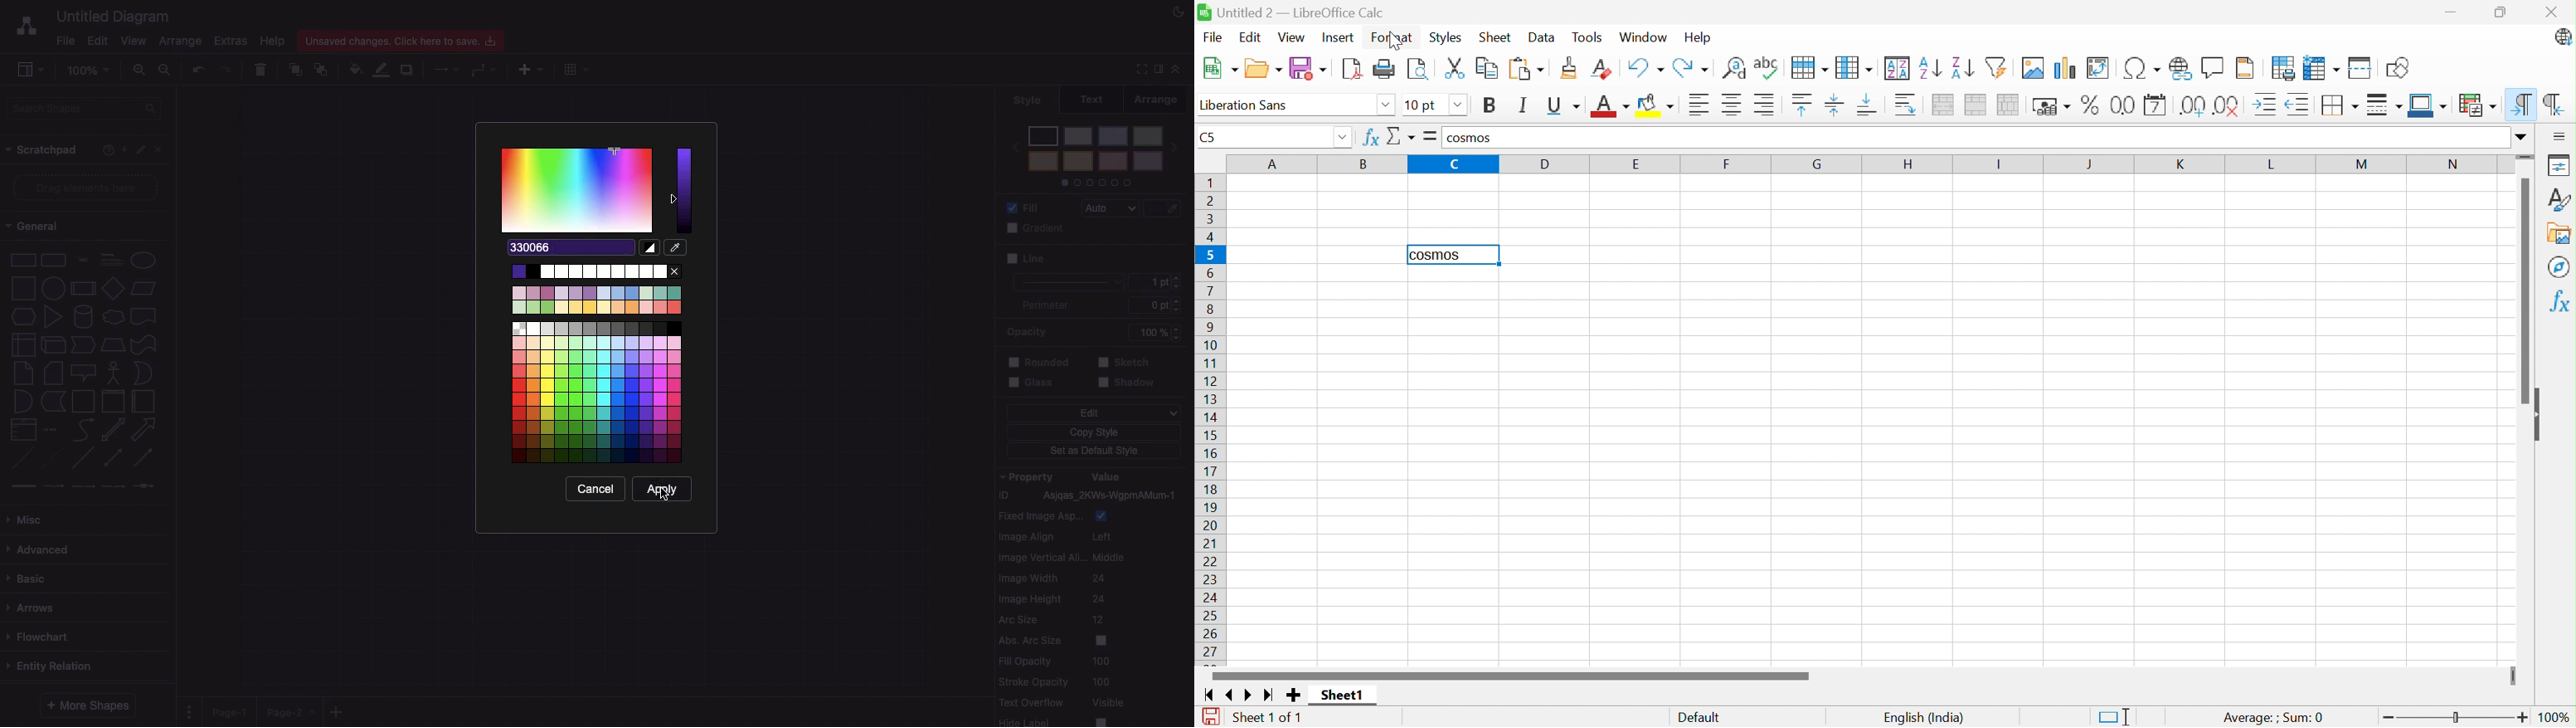  I want to click on Line color, so click(384, 69).